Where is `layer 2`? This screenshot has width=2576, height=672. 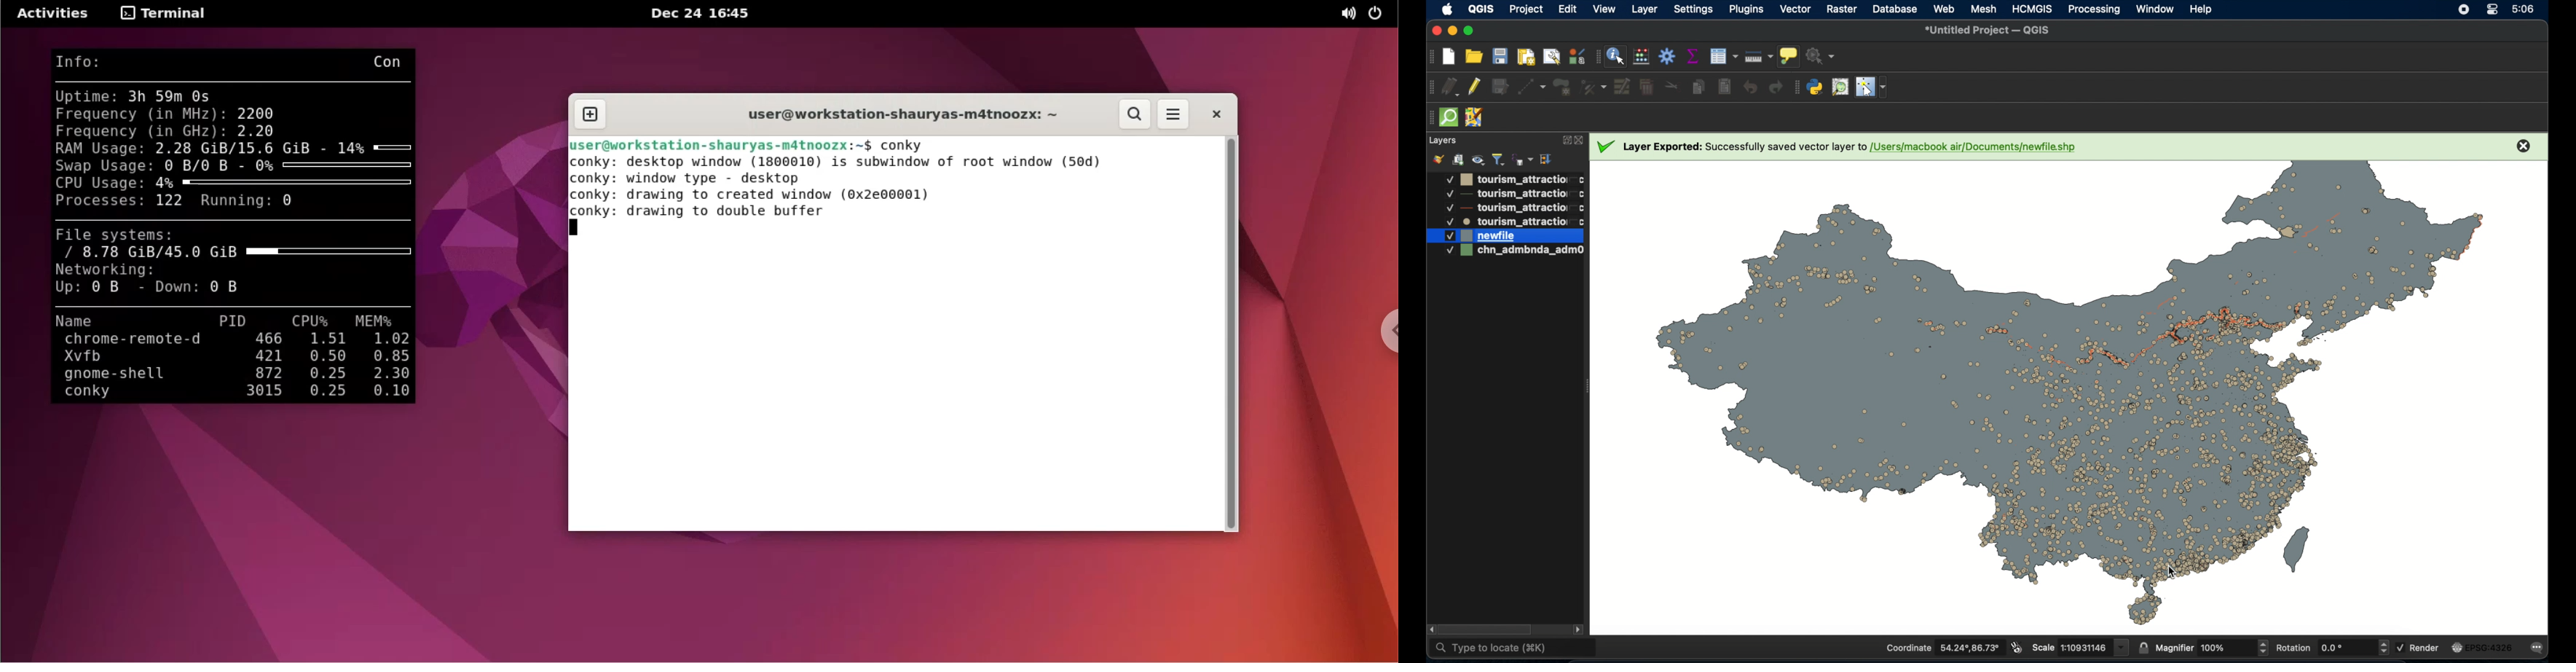
layer 2 is located at coordinates (1506, 195).